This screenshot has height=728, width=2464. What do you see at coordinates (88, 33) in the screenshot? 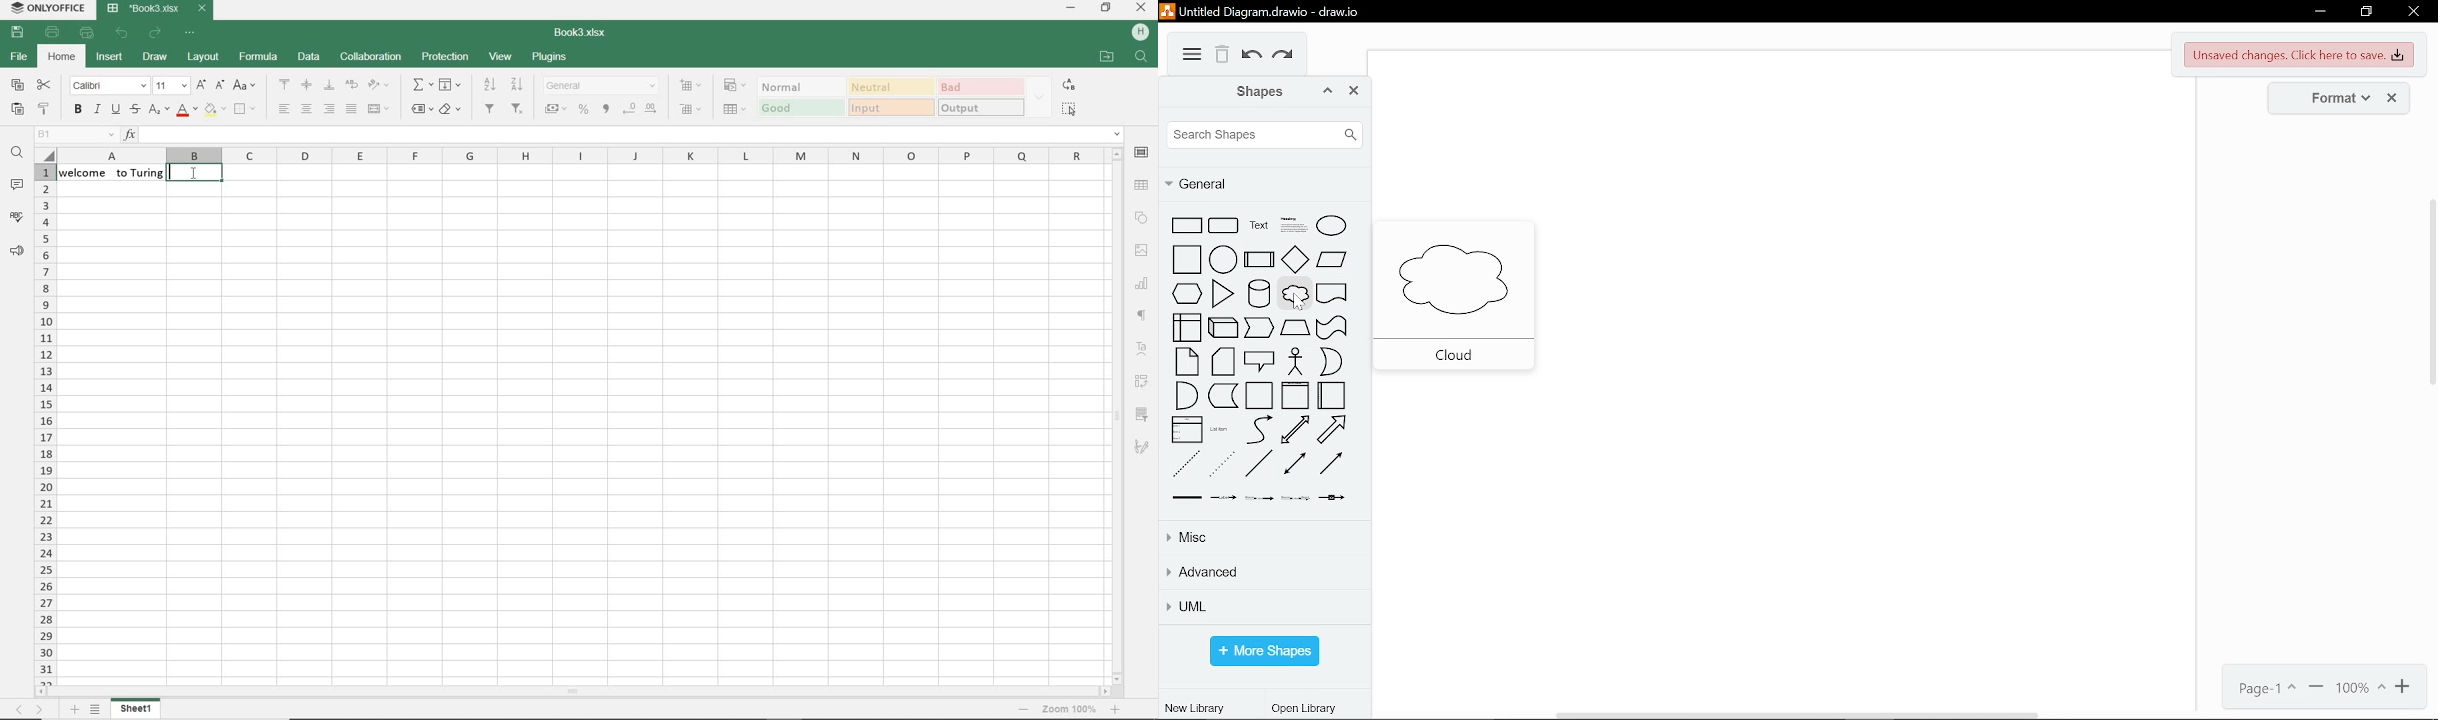
I see `quick print` at bounding box center [88, 33].